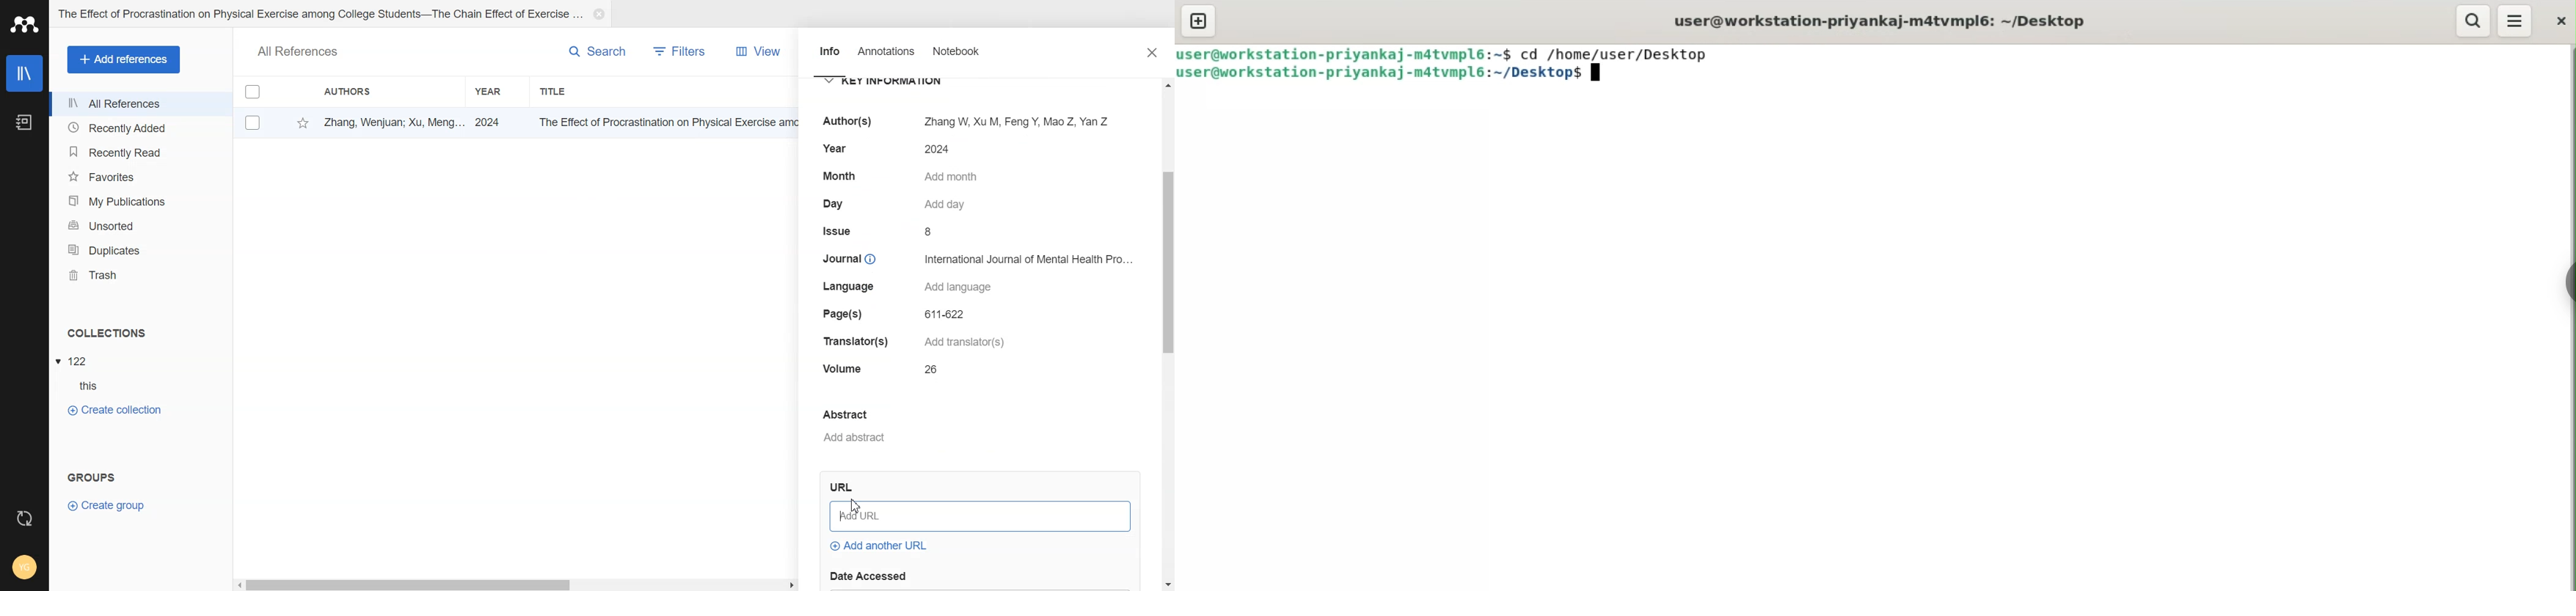  What do you see at coordinates (114, 410) in the screenshot?
I see `Create Collection` at bounding box center [114, 410].